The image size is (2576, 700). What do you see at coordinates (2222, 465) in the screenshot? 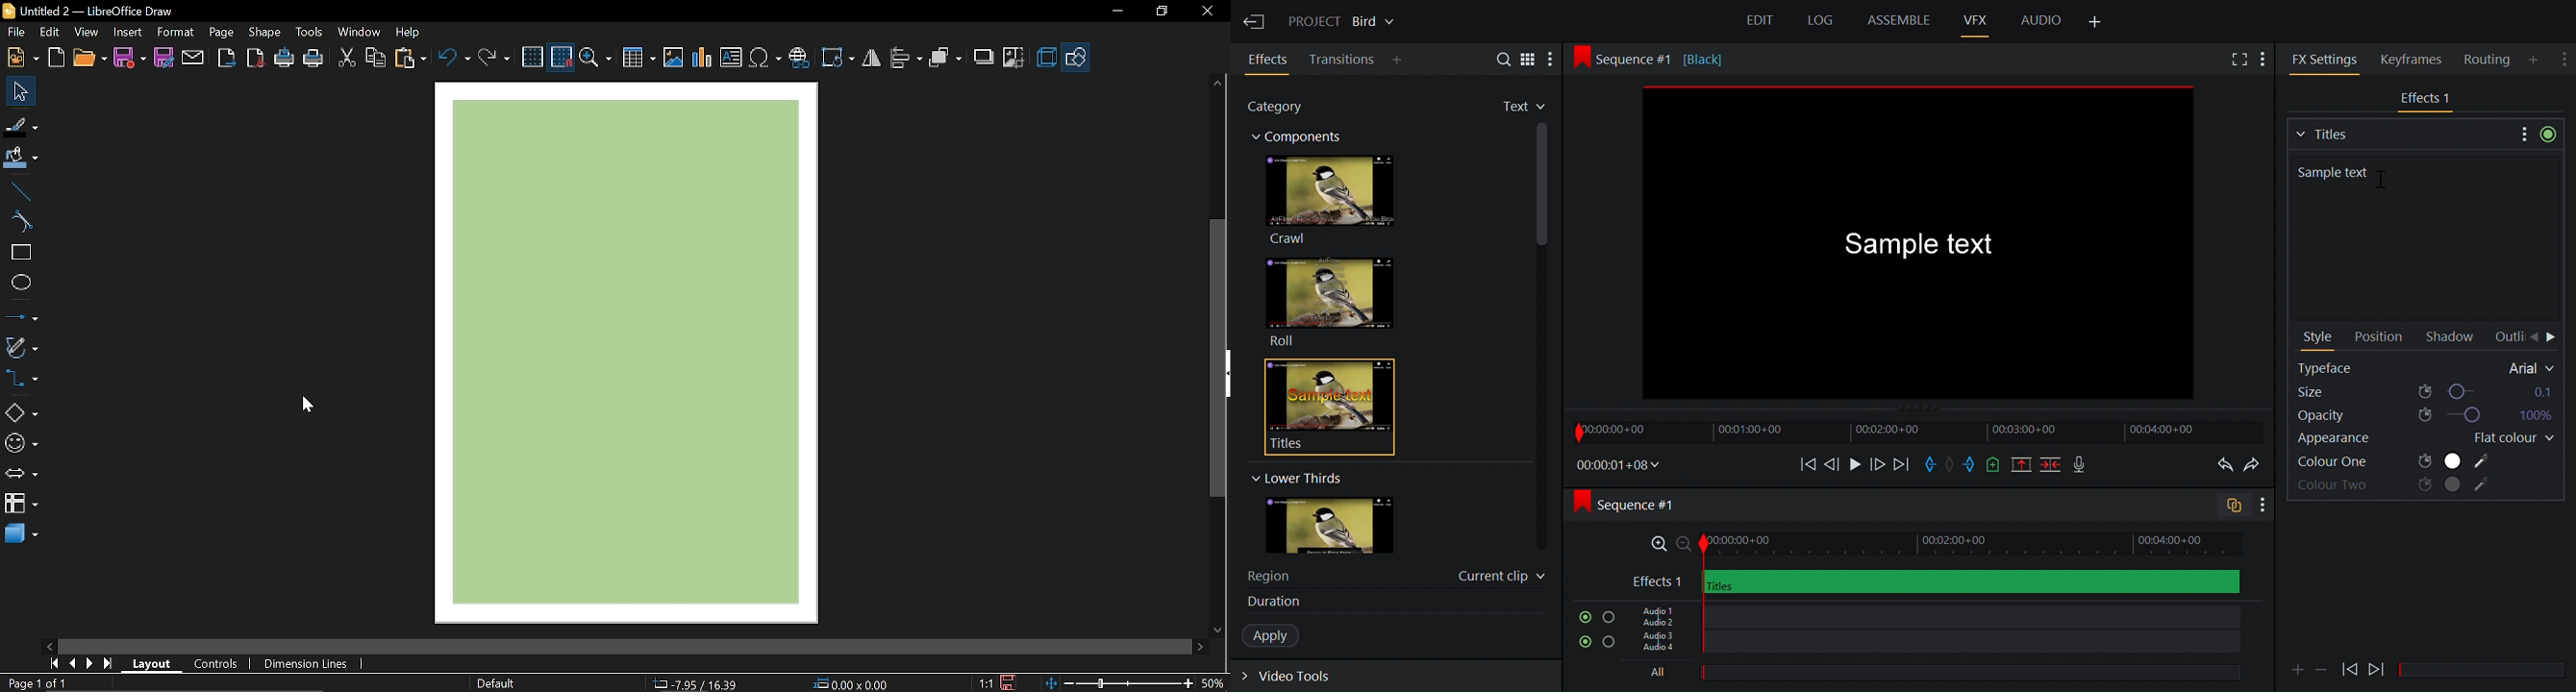
I see `Undo` at bounding box center [2222, 465].